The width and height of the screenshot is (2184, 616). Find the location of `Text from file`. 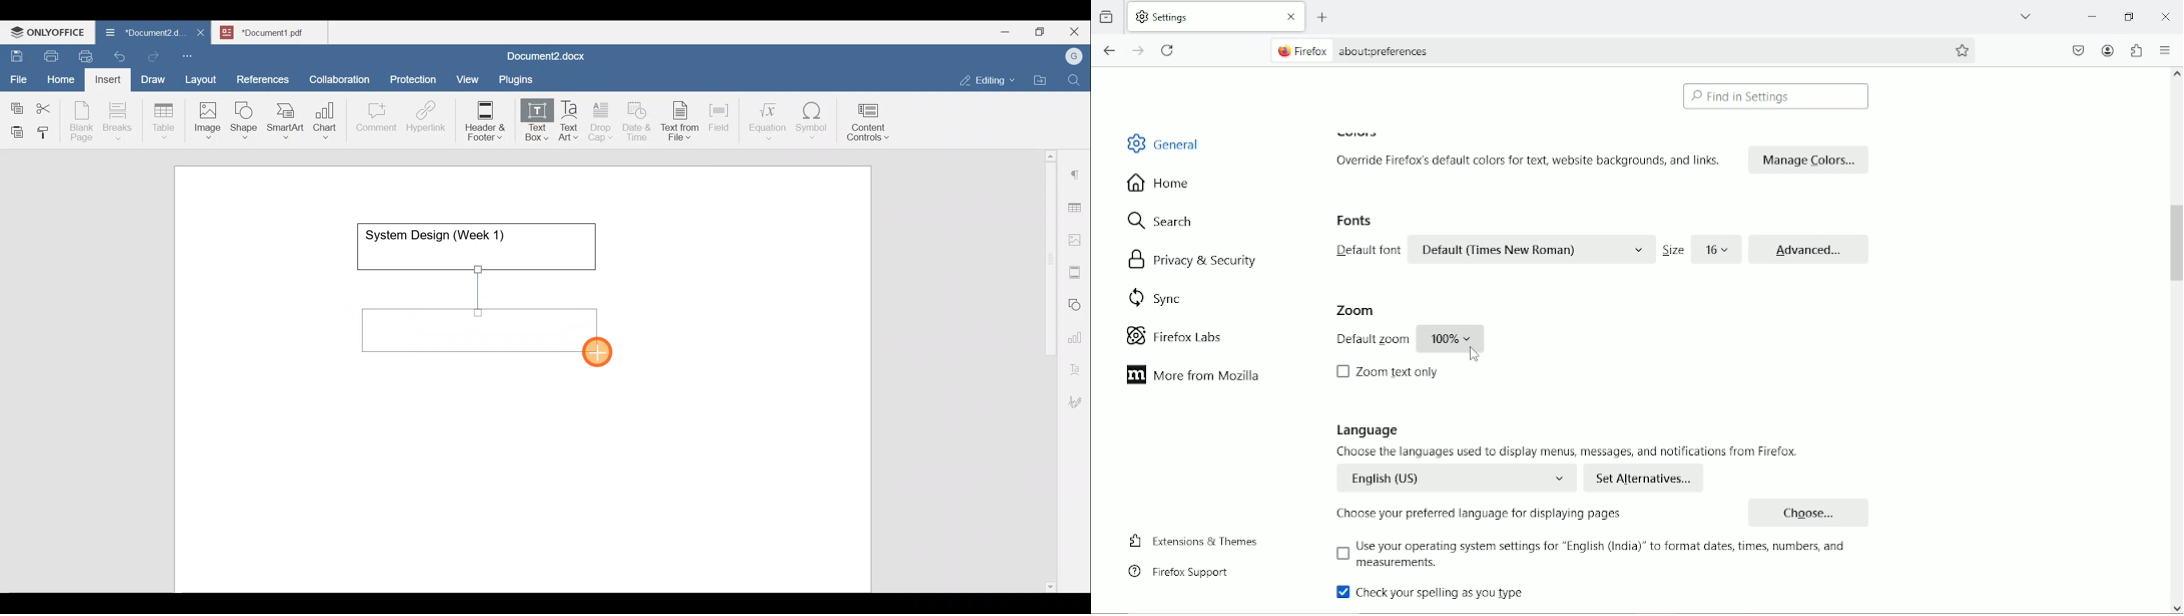

Text from file is located at coordinates (682, 120).